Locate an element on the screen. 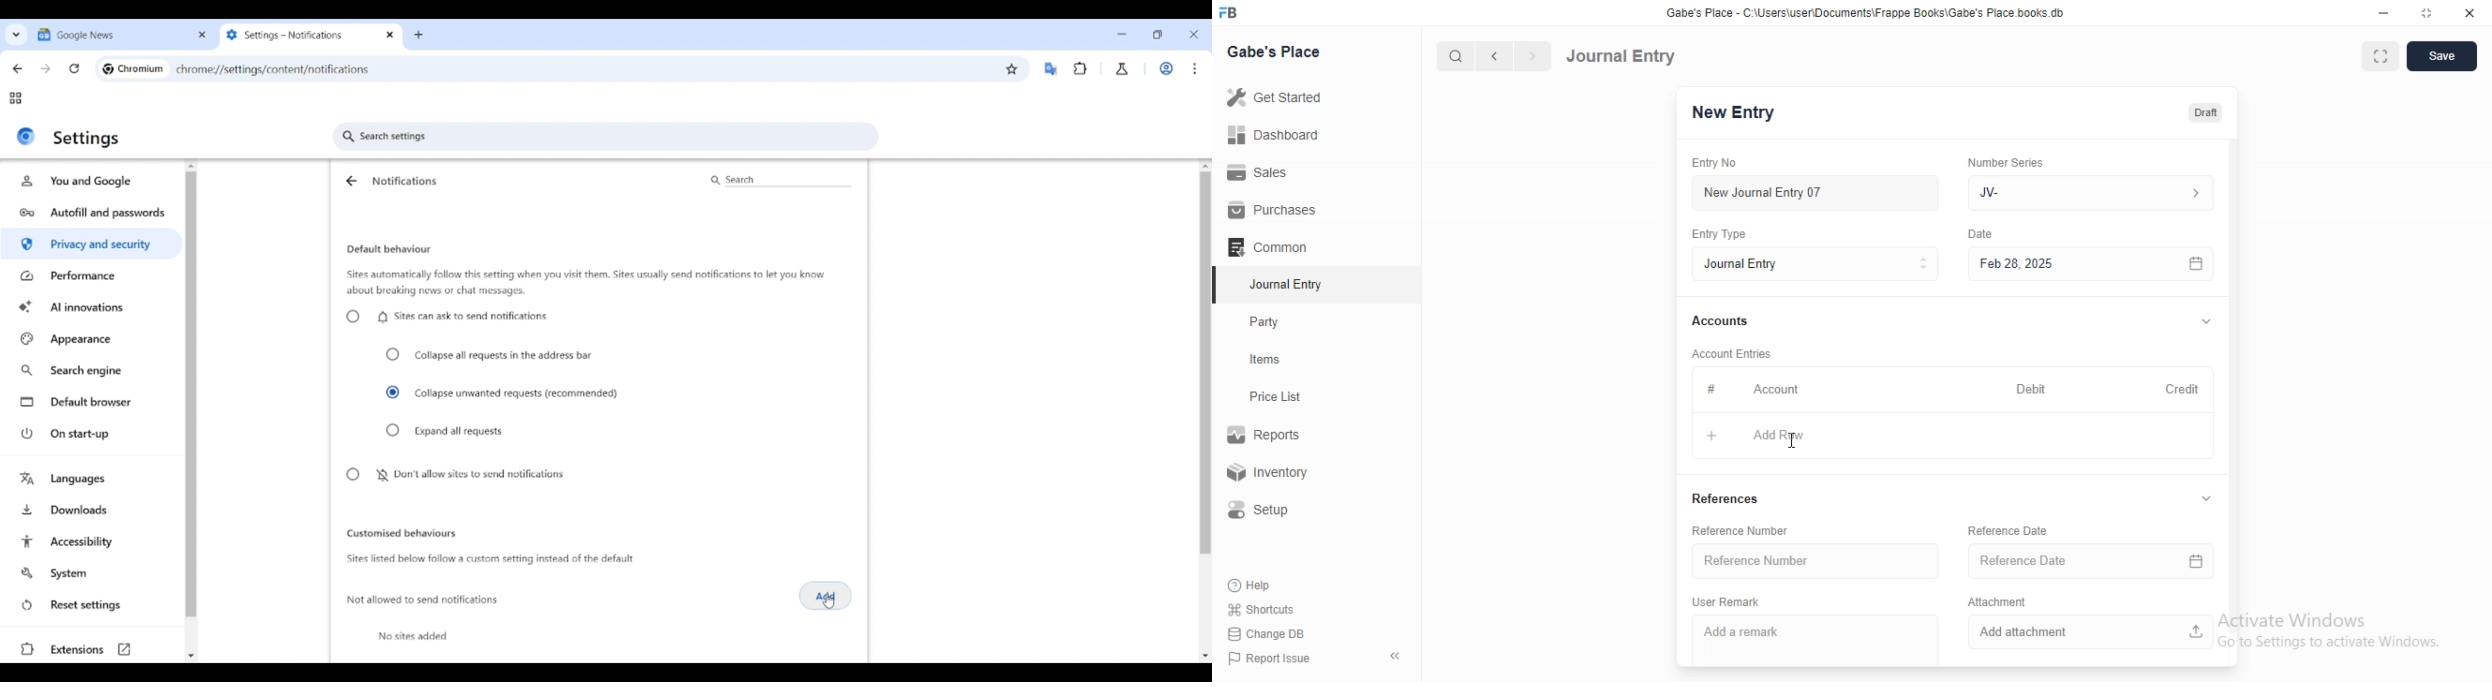  New Entry is located at coordinates (1733, 113).